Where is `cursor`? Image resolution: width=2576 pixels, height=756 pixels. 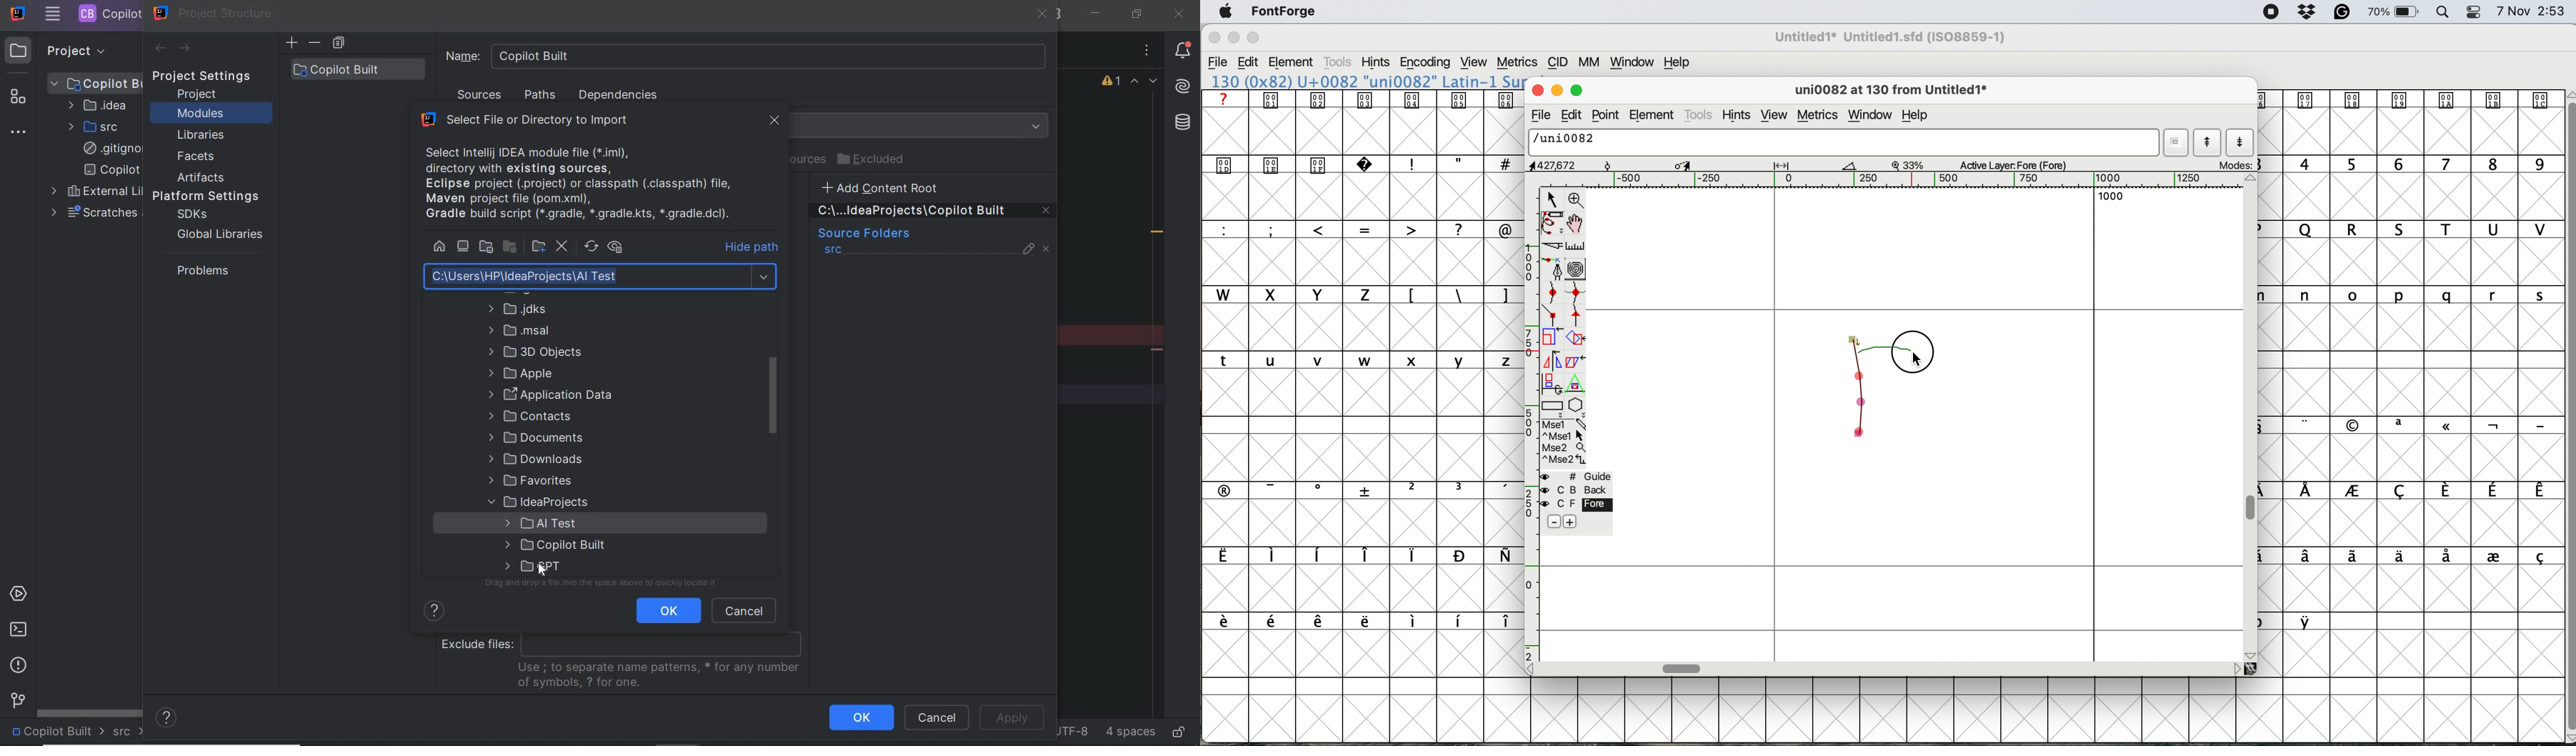 cursor is located at coordinates (1917, 354).